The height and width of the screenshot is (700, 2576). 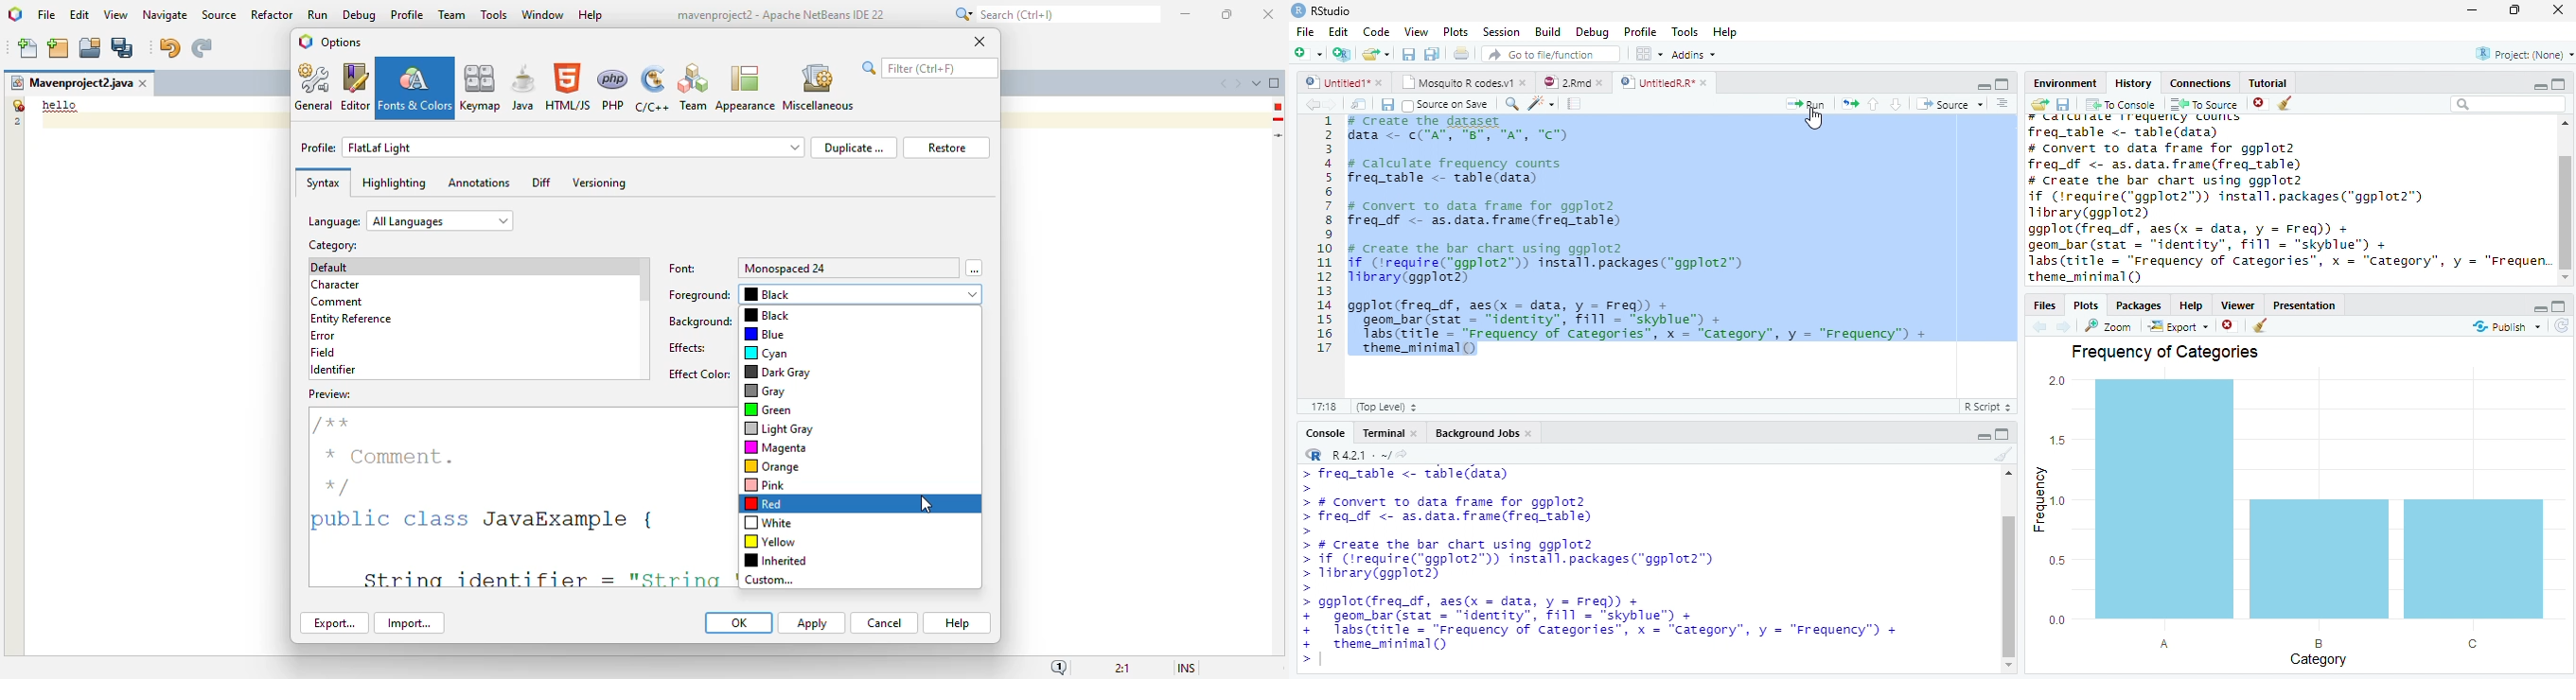 I want to click on UntitledR.R, so click(x=1664, y=81).